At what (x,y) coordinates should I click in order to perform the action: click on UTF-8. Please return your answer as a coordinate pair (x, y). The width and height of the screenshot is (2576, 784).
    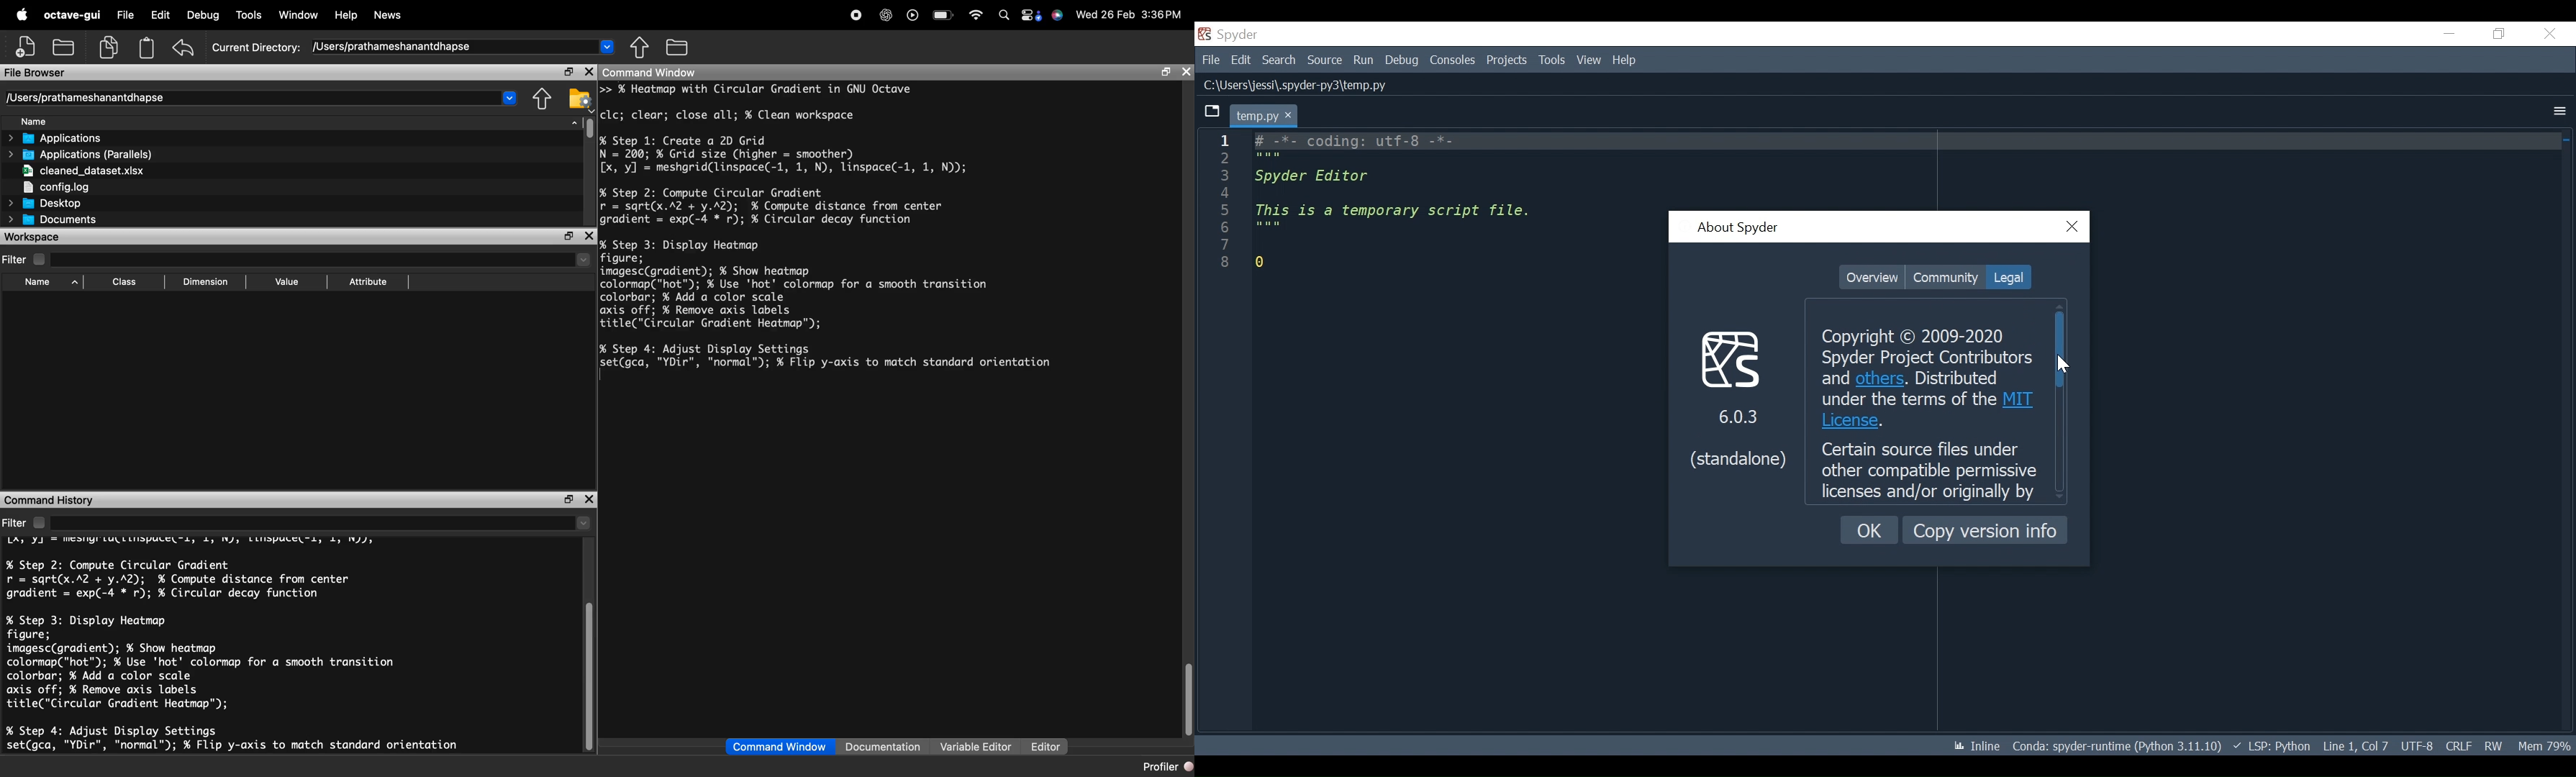
    Looking at the image, I should click on (2419, 745).